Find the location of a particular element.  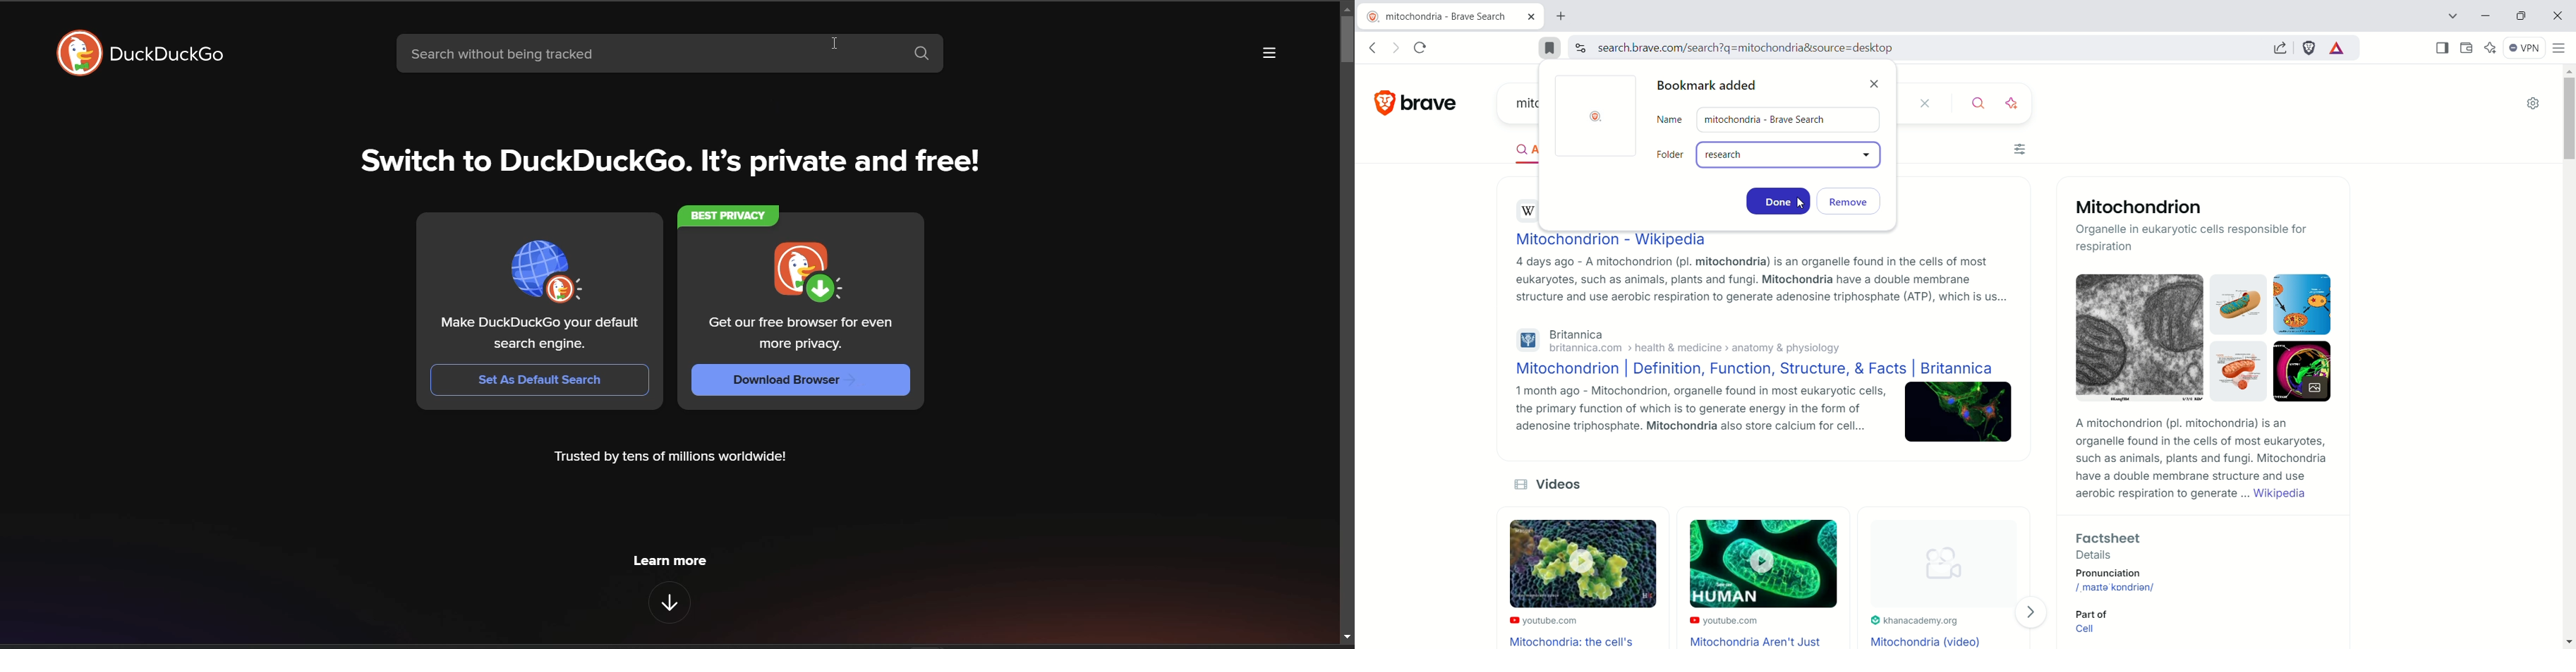

Cursor is located at coordinates (835, 43).